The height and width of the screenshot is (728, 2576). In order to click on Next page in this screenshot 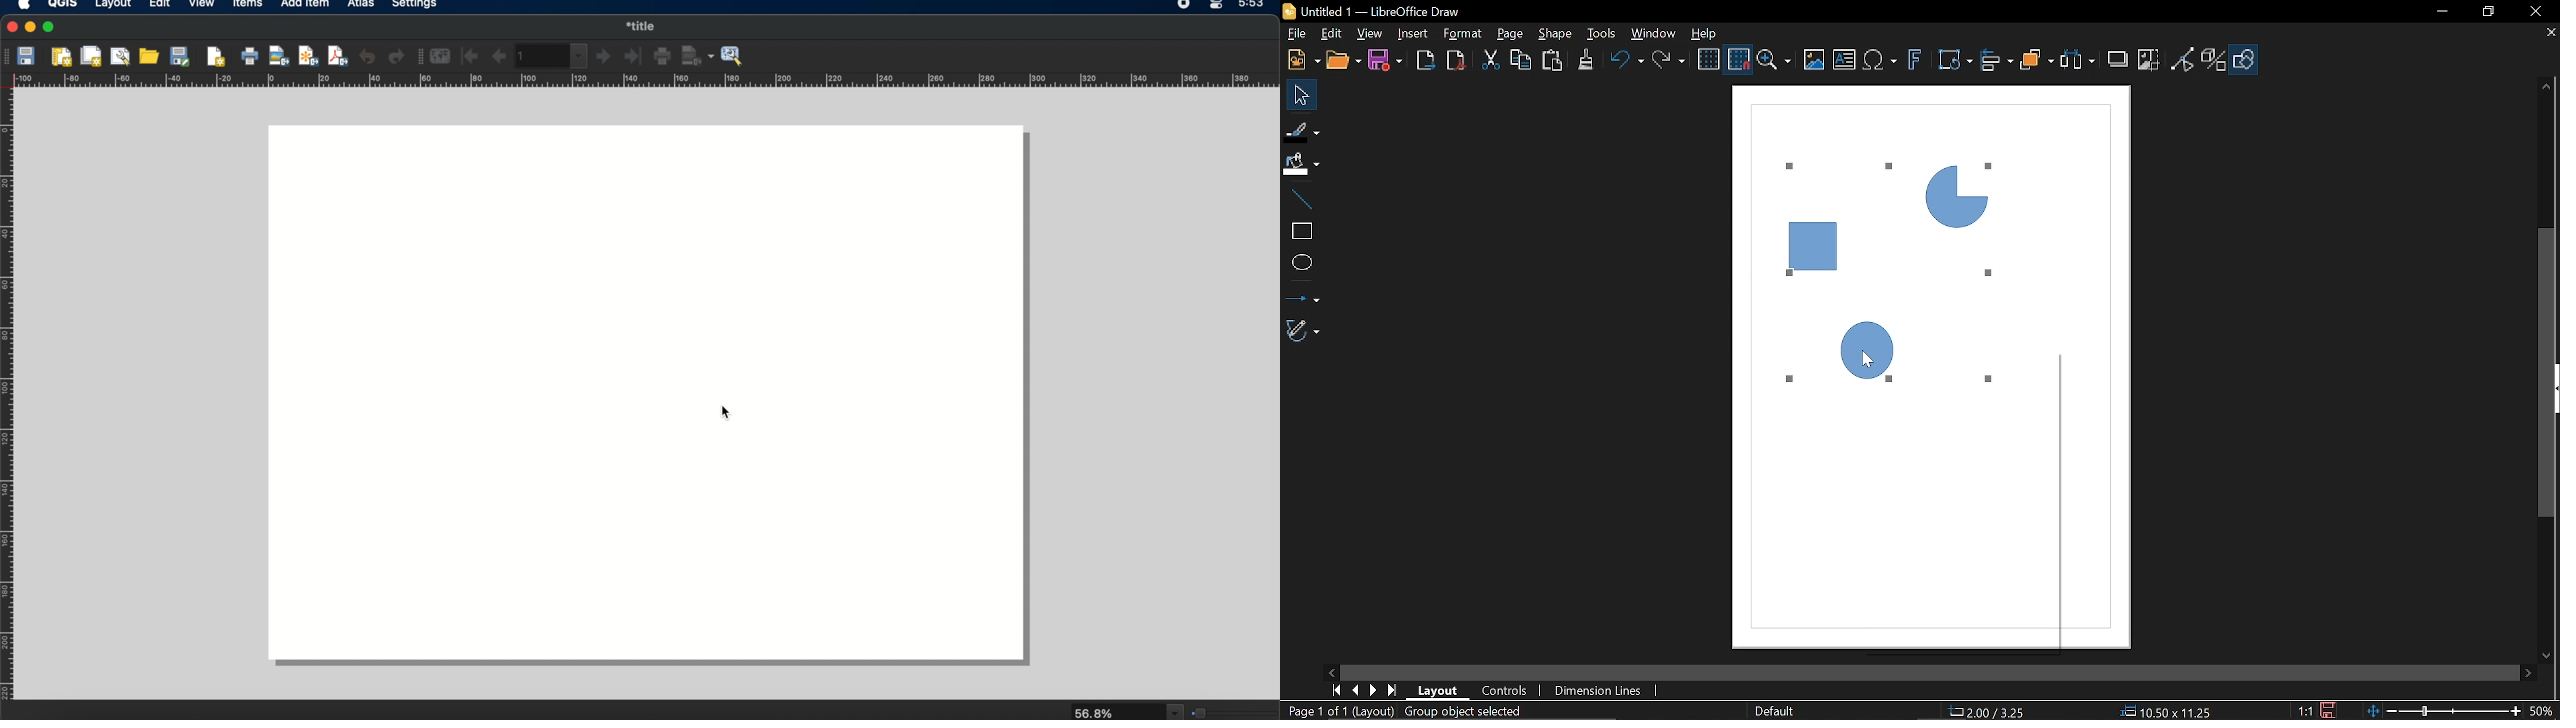, I will do `click(1374, 690)`.